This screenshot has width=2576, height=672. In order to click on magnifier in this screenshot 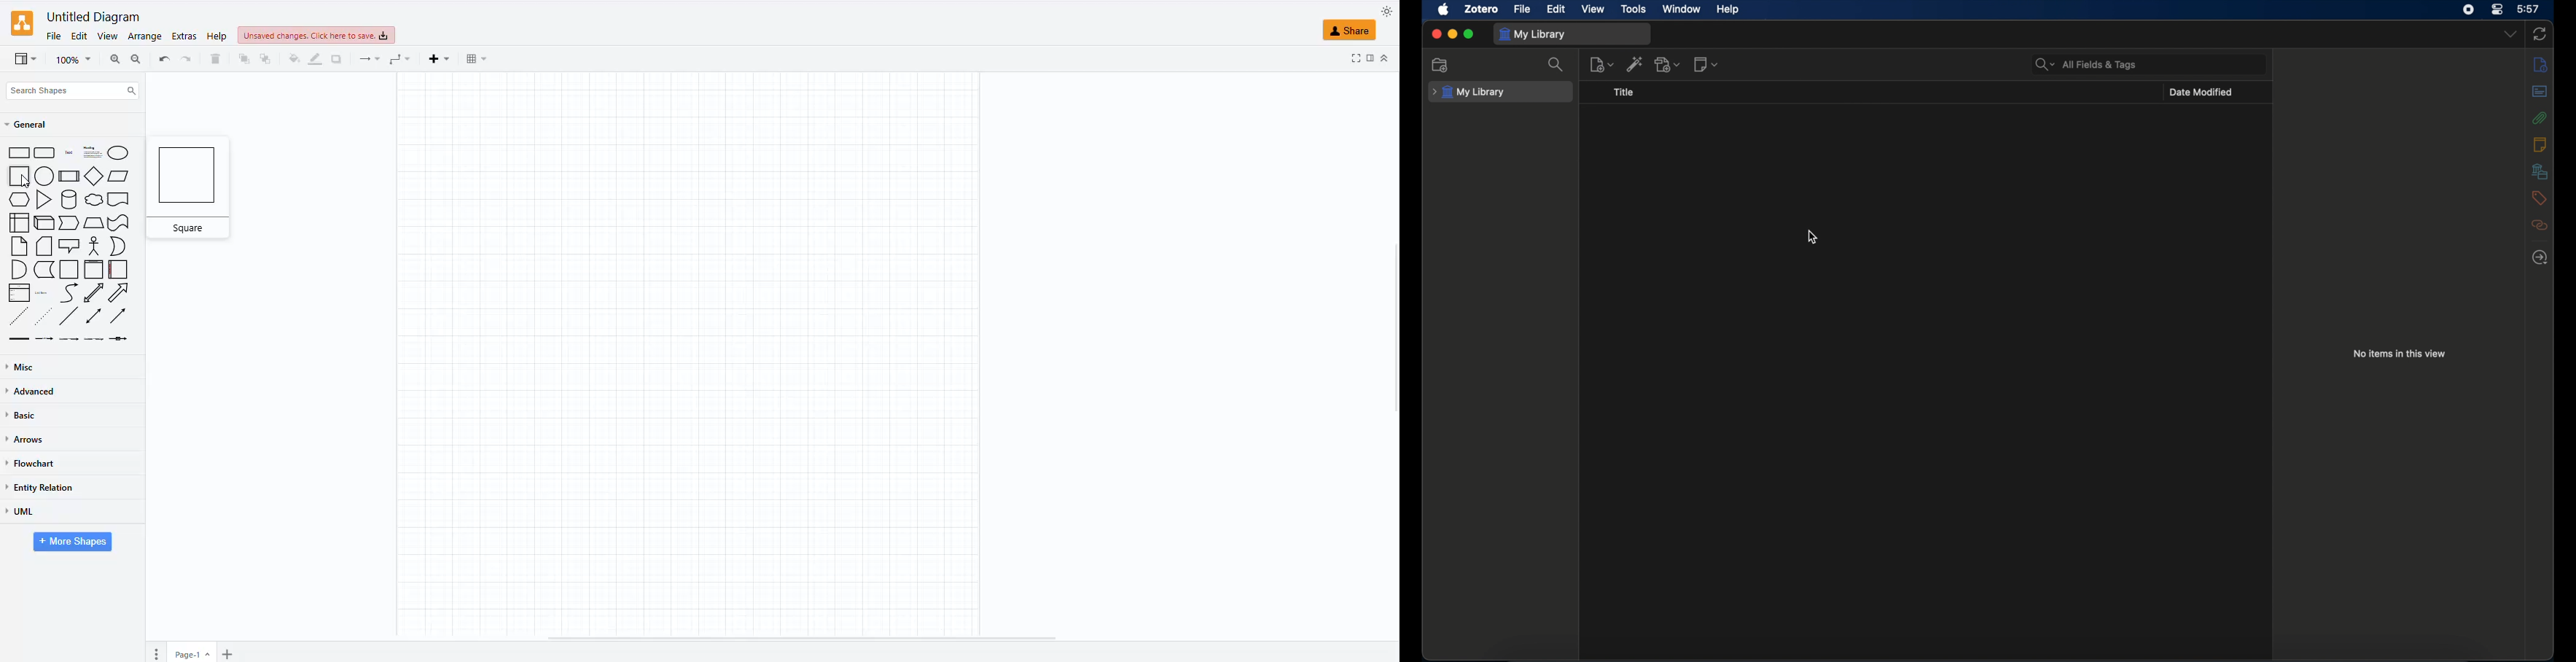, I will do `click(71, 63)`.